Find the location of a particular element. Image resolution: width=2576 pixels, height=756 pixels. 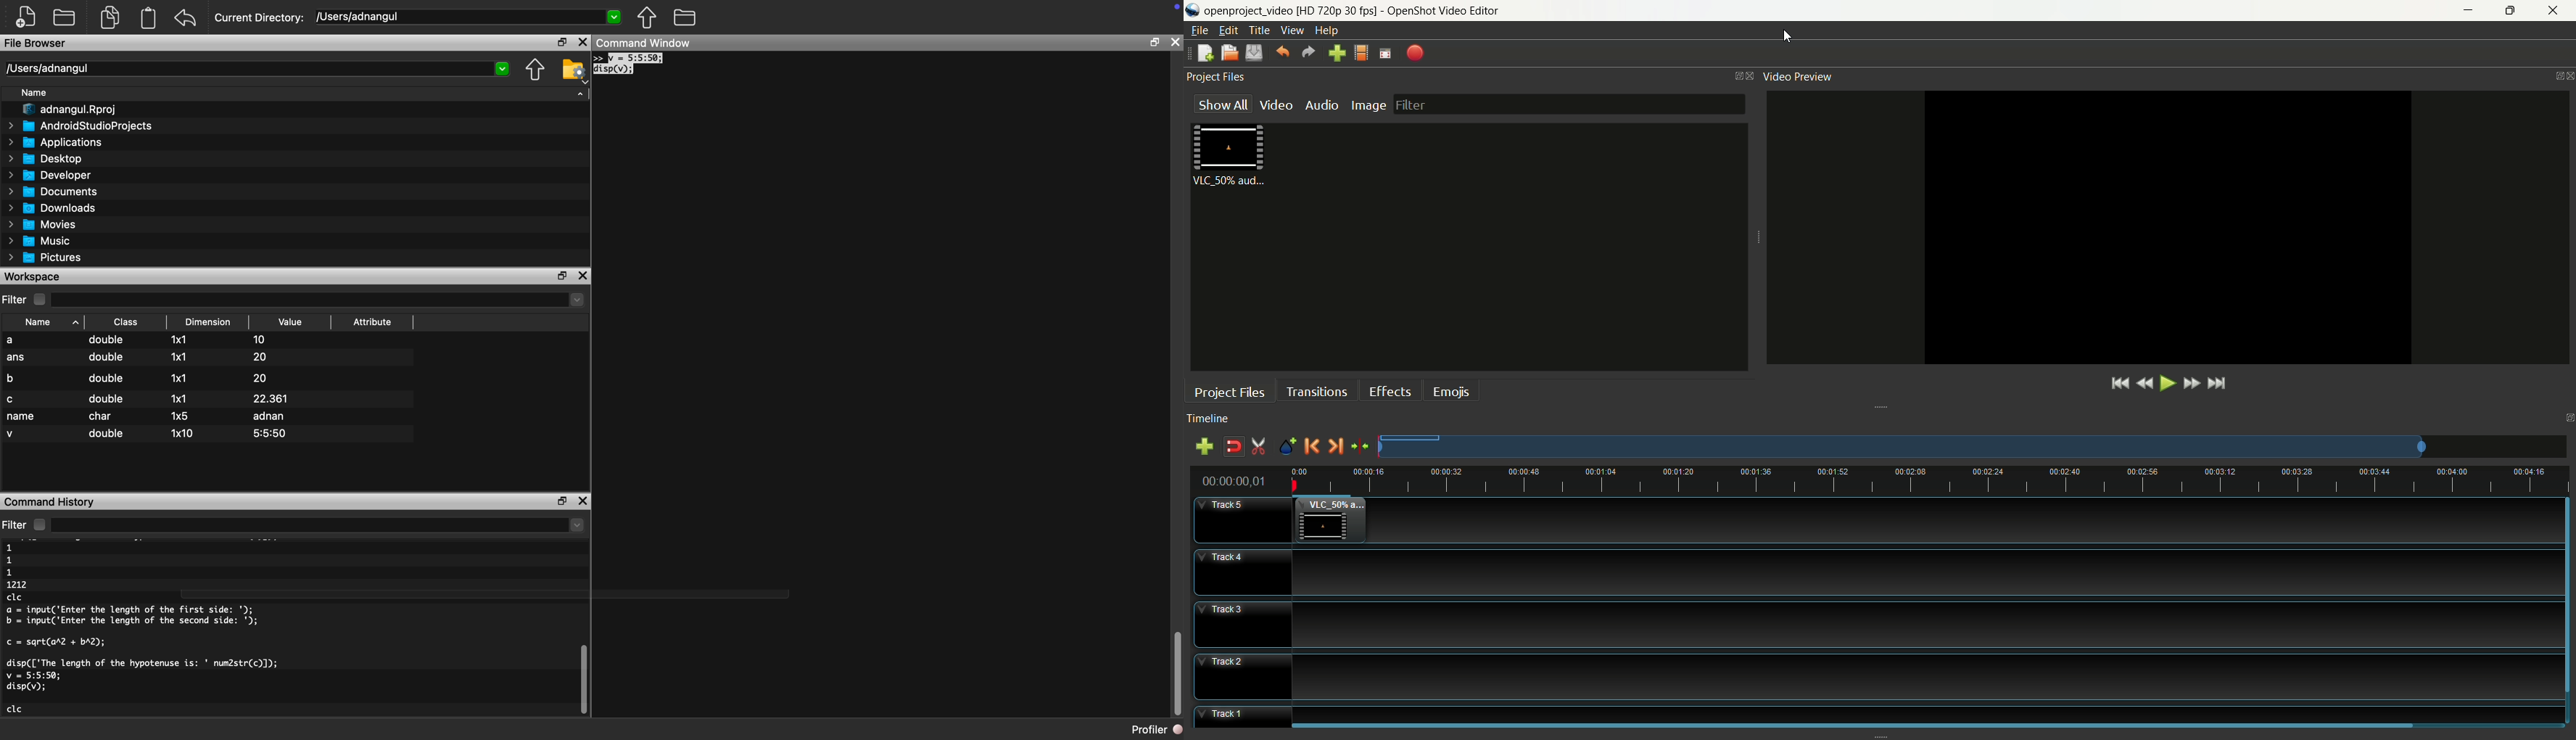

Command Window is located at coordinates (642, 43).